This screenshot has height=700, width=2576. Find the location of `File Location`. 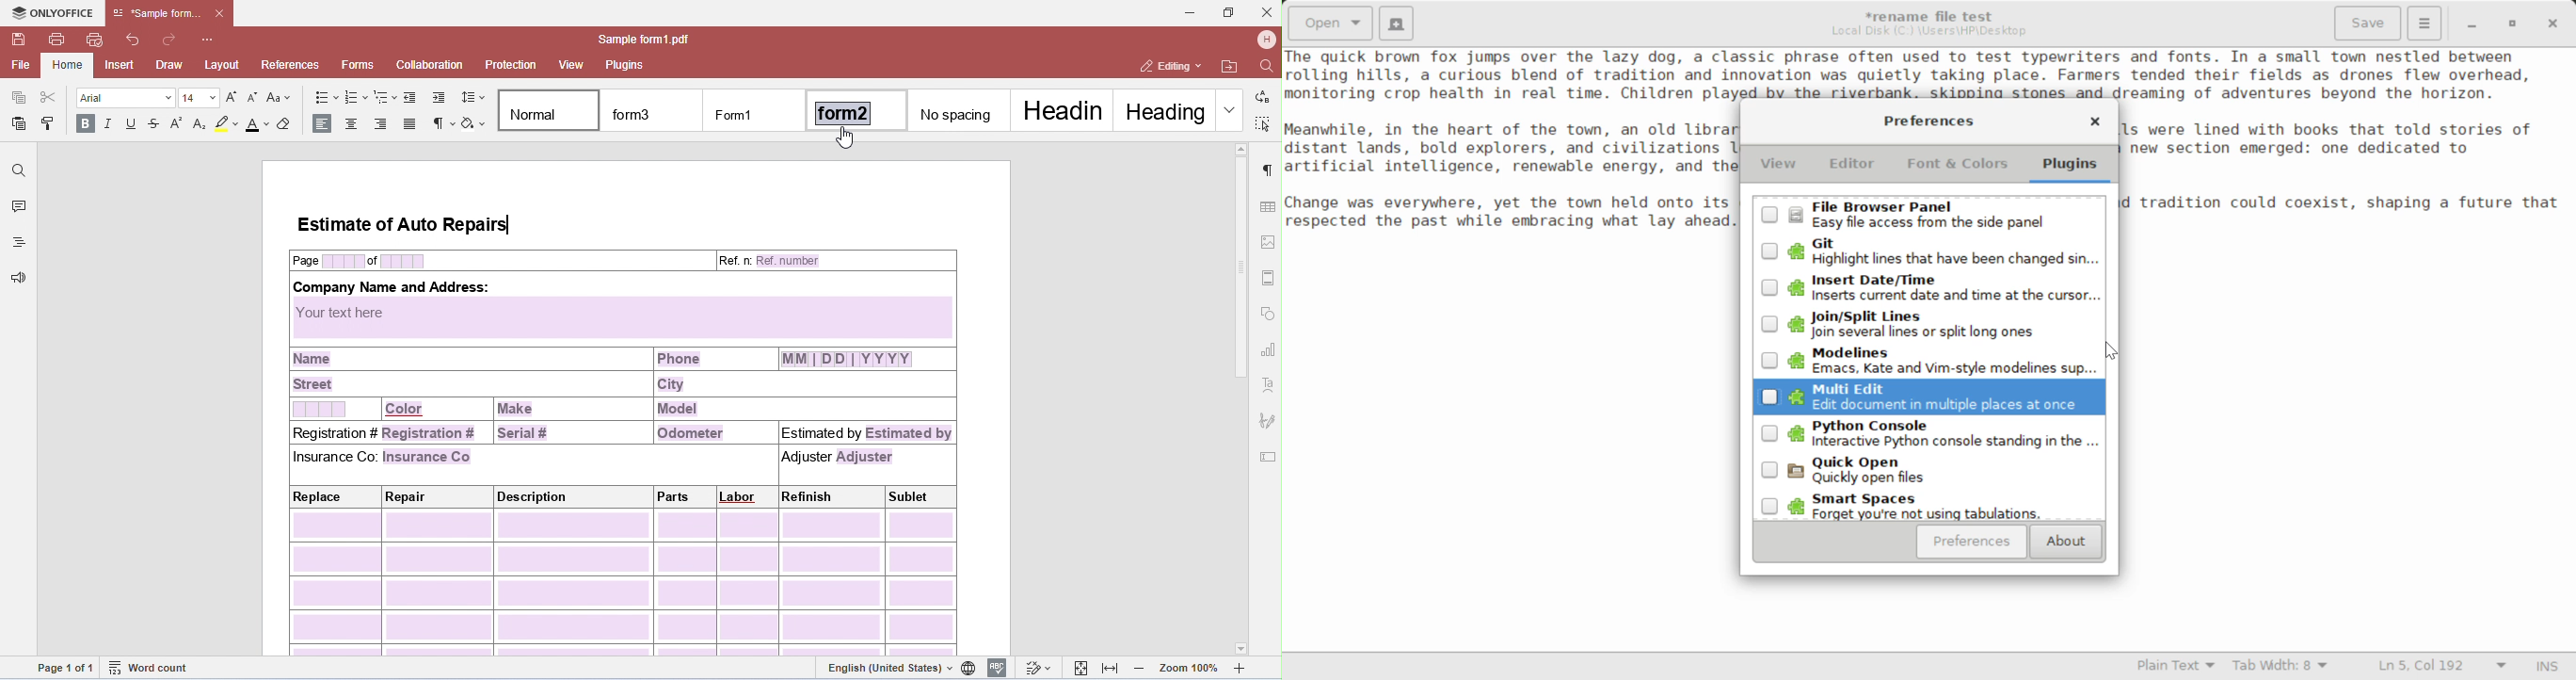

File Location is located at coordinates (1929, 31).